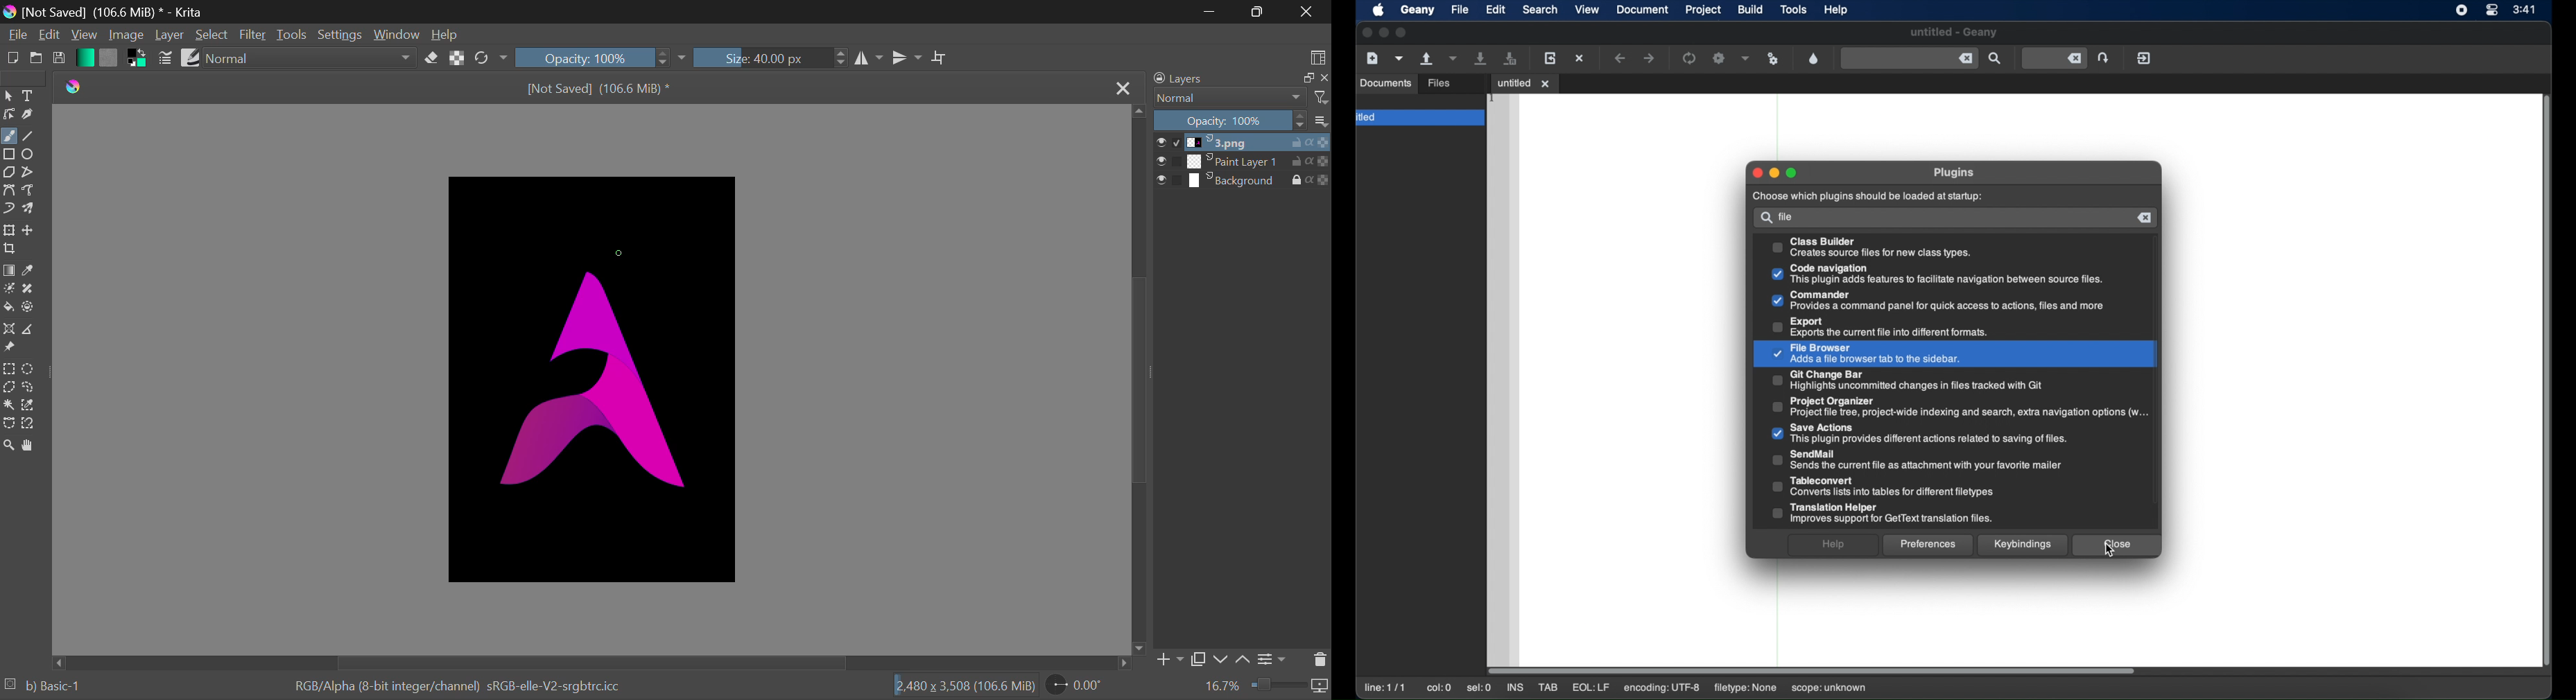 The image size is (2576, 700). Describe the element at coordinates (32, 405) in the screenshot. I see `Similar Color Selector` at that location.